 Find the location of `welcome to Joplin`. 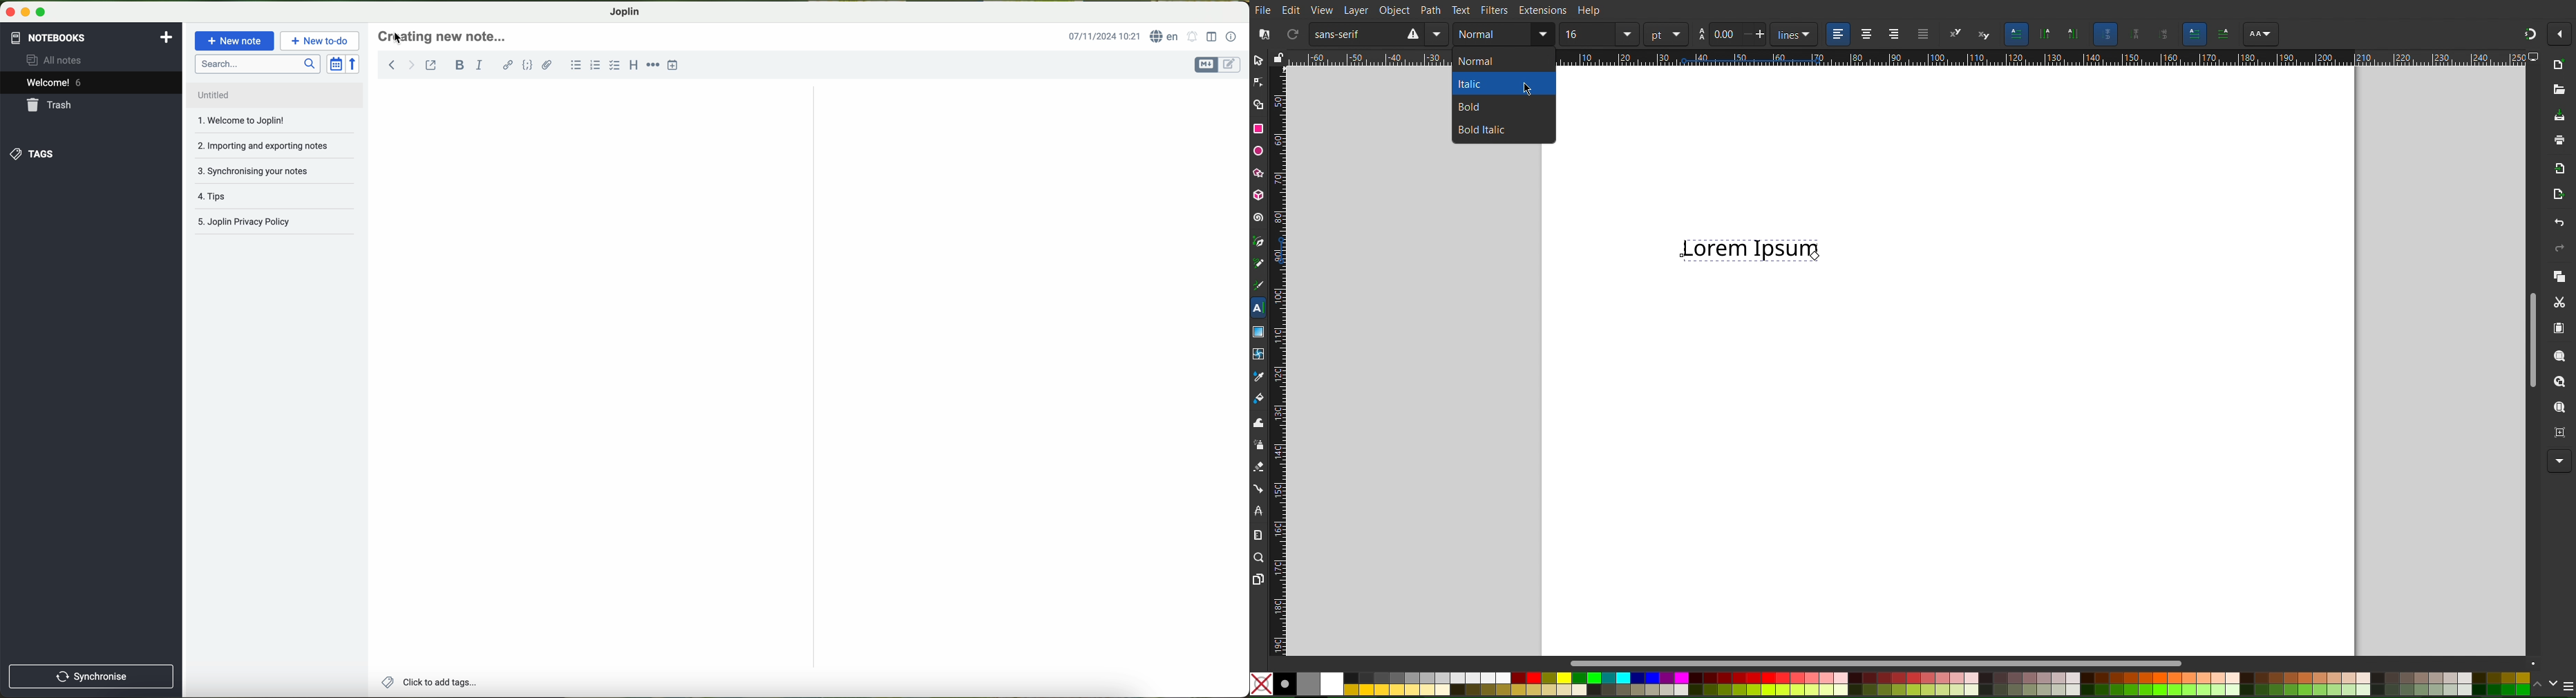

welcome to Joplin is located at coordinates (273, 125).